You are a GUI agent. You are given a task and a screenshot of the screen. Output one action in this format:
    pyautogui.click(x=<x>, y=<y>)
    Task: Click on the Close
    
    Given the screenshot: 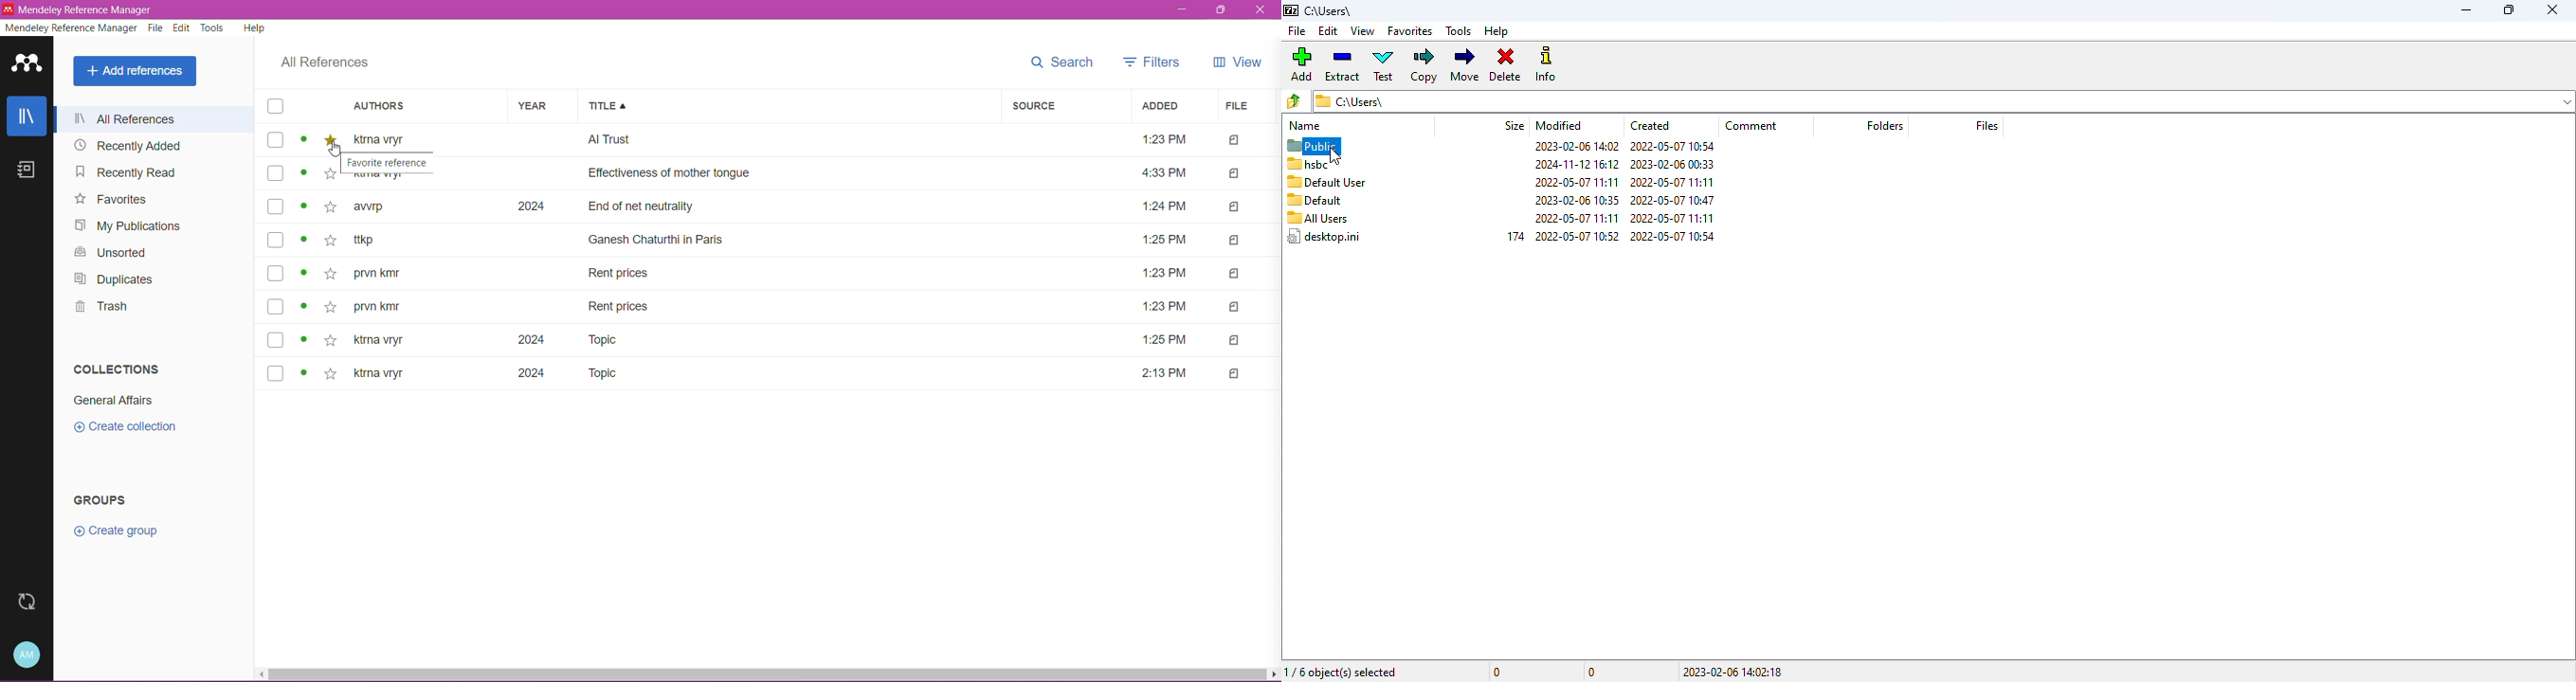 What is the action you would take?
    pyautogui.click(x=1265, y=10)
    